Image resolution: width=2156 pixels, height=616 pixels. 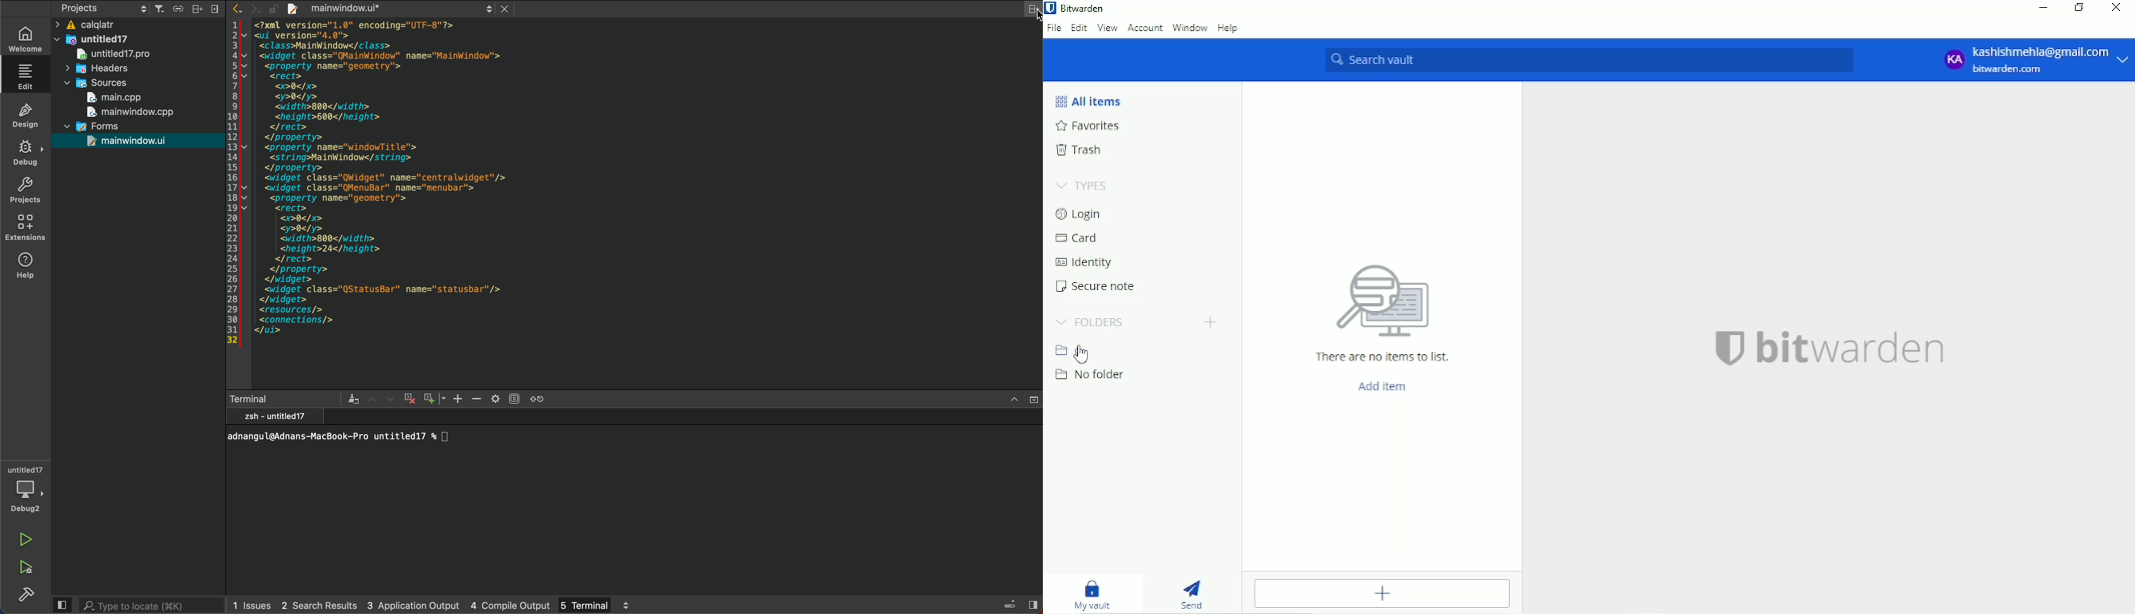 I want to click on headers, so click(x=98, y=70).